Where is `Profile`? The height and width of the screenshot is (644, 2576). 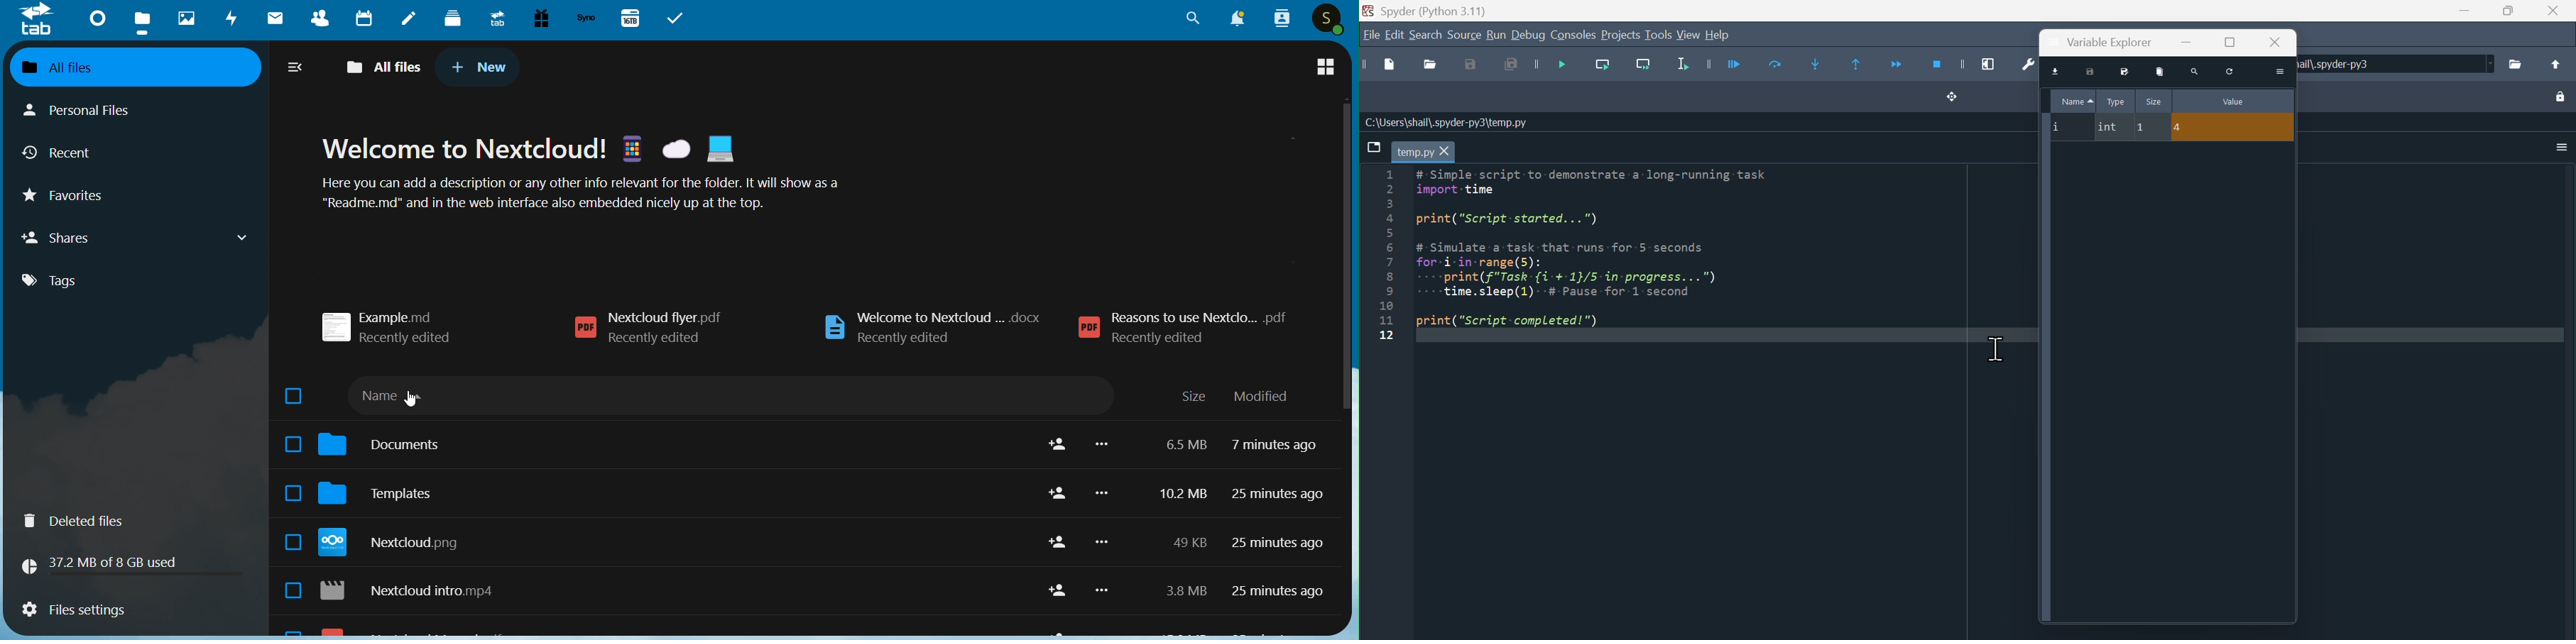 Profile is located at coordinates (1332, 19).